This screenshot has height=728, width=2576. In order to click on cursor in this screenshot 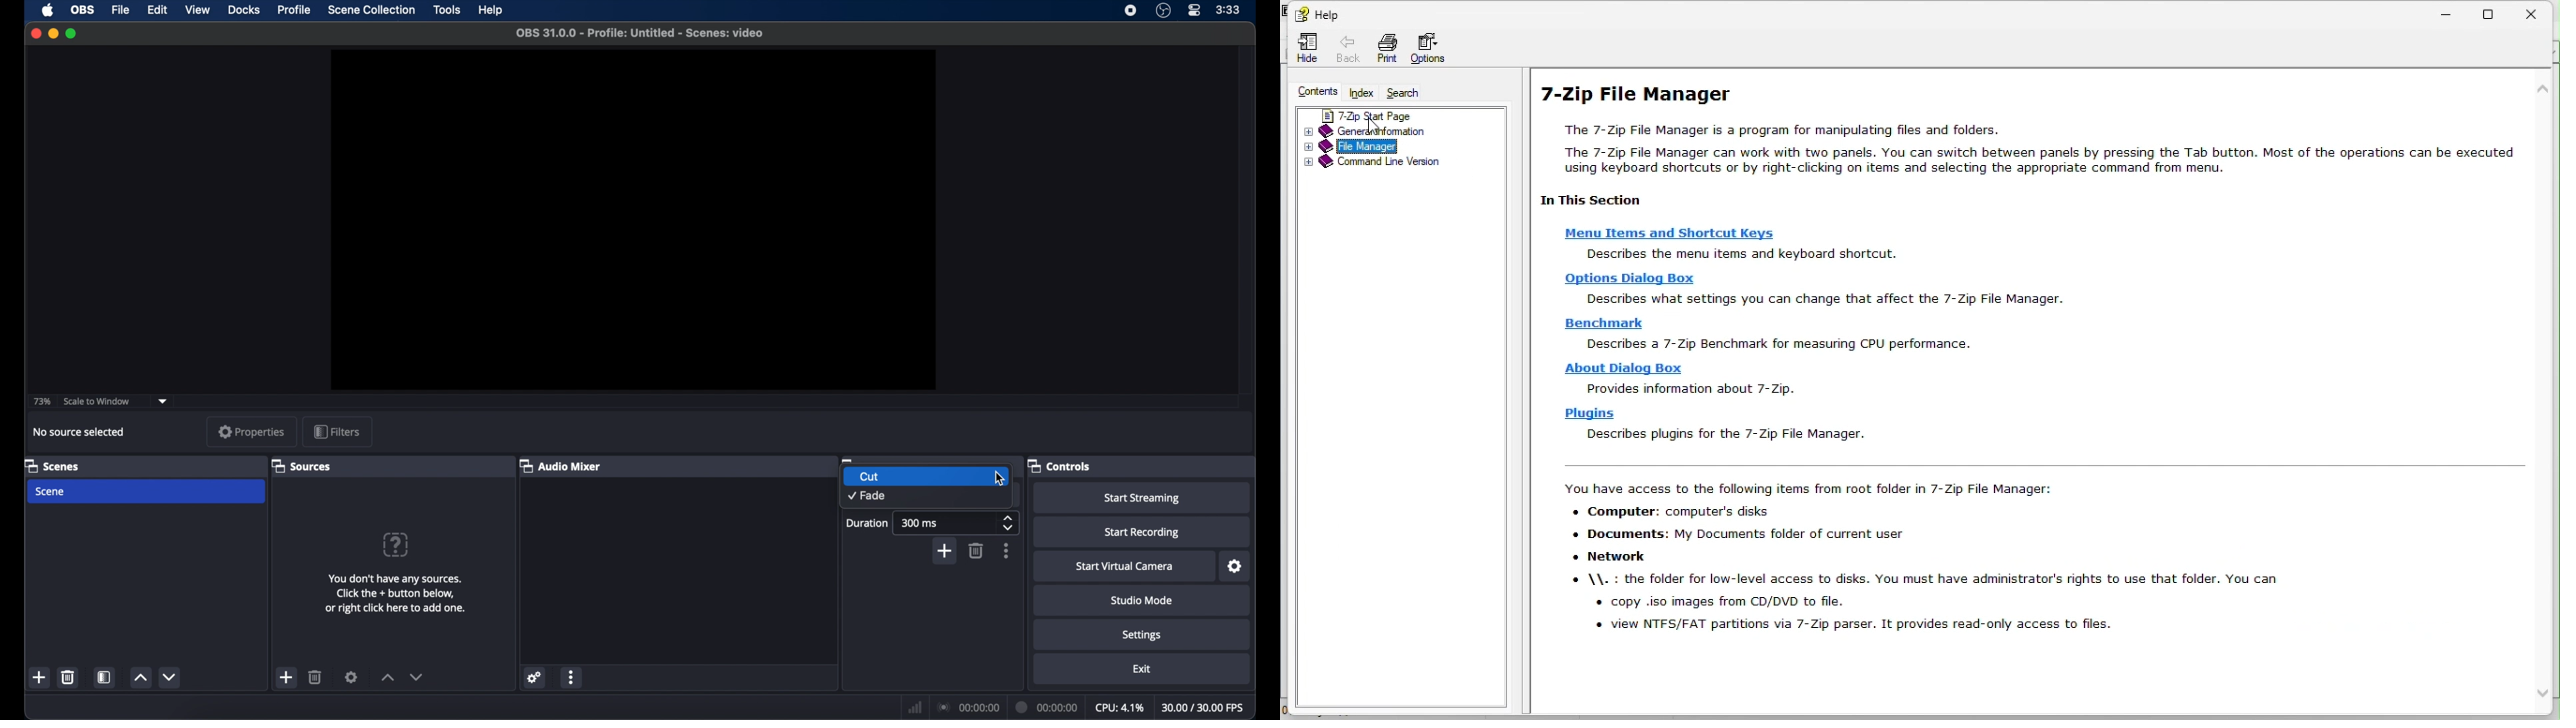, I will do `click(1378, 126)`.